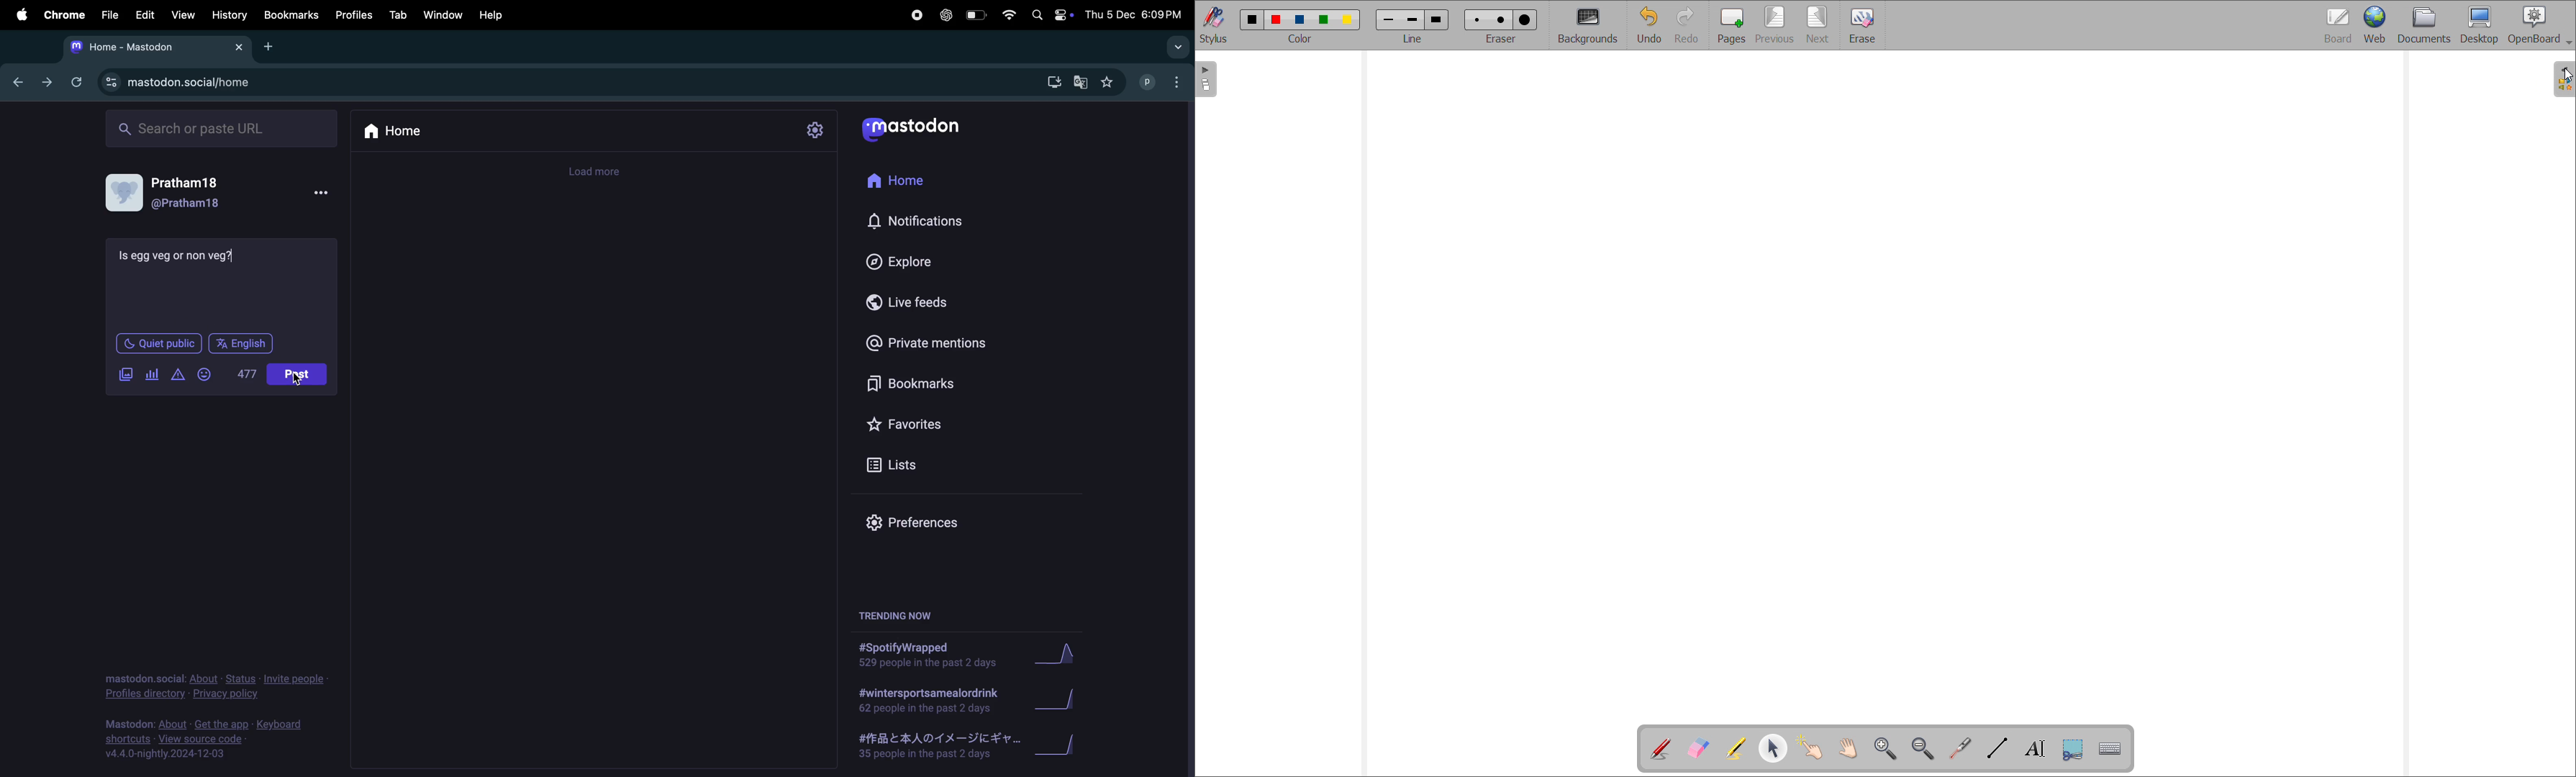 The height and width of the screenshot is (784, 2576). What do you see at coordinates (976, 16) in the screenshot?
I see `battery` at bounding box center [976, 16].